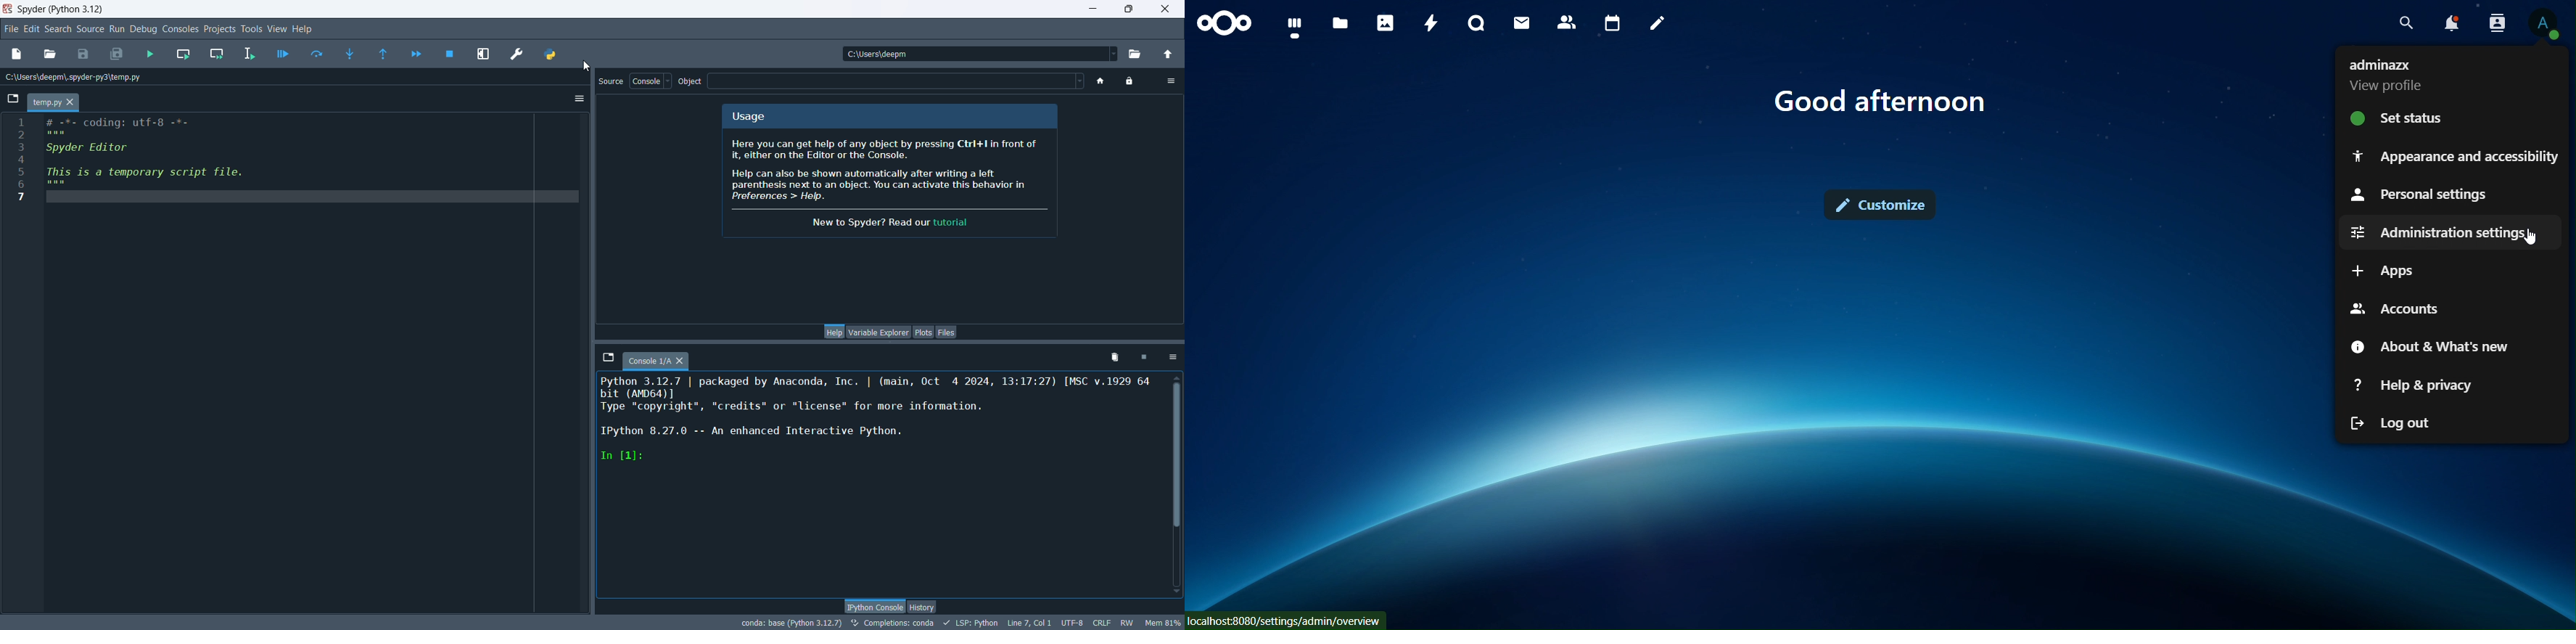  What do you see at coordinates (304, 29) in the screenshot?
I see `help` at bounding box center [304, 29].